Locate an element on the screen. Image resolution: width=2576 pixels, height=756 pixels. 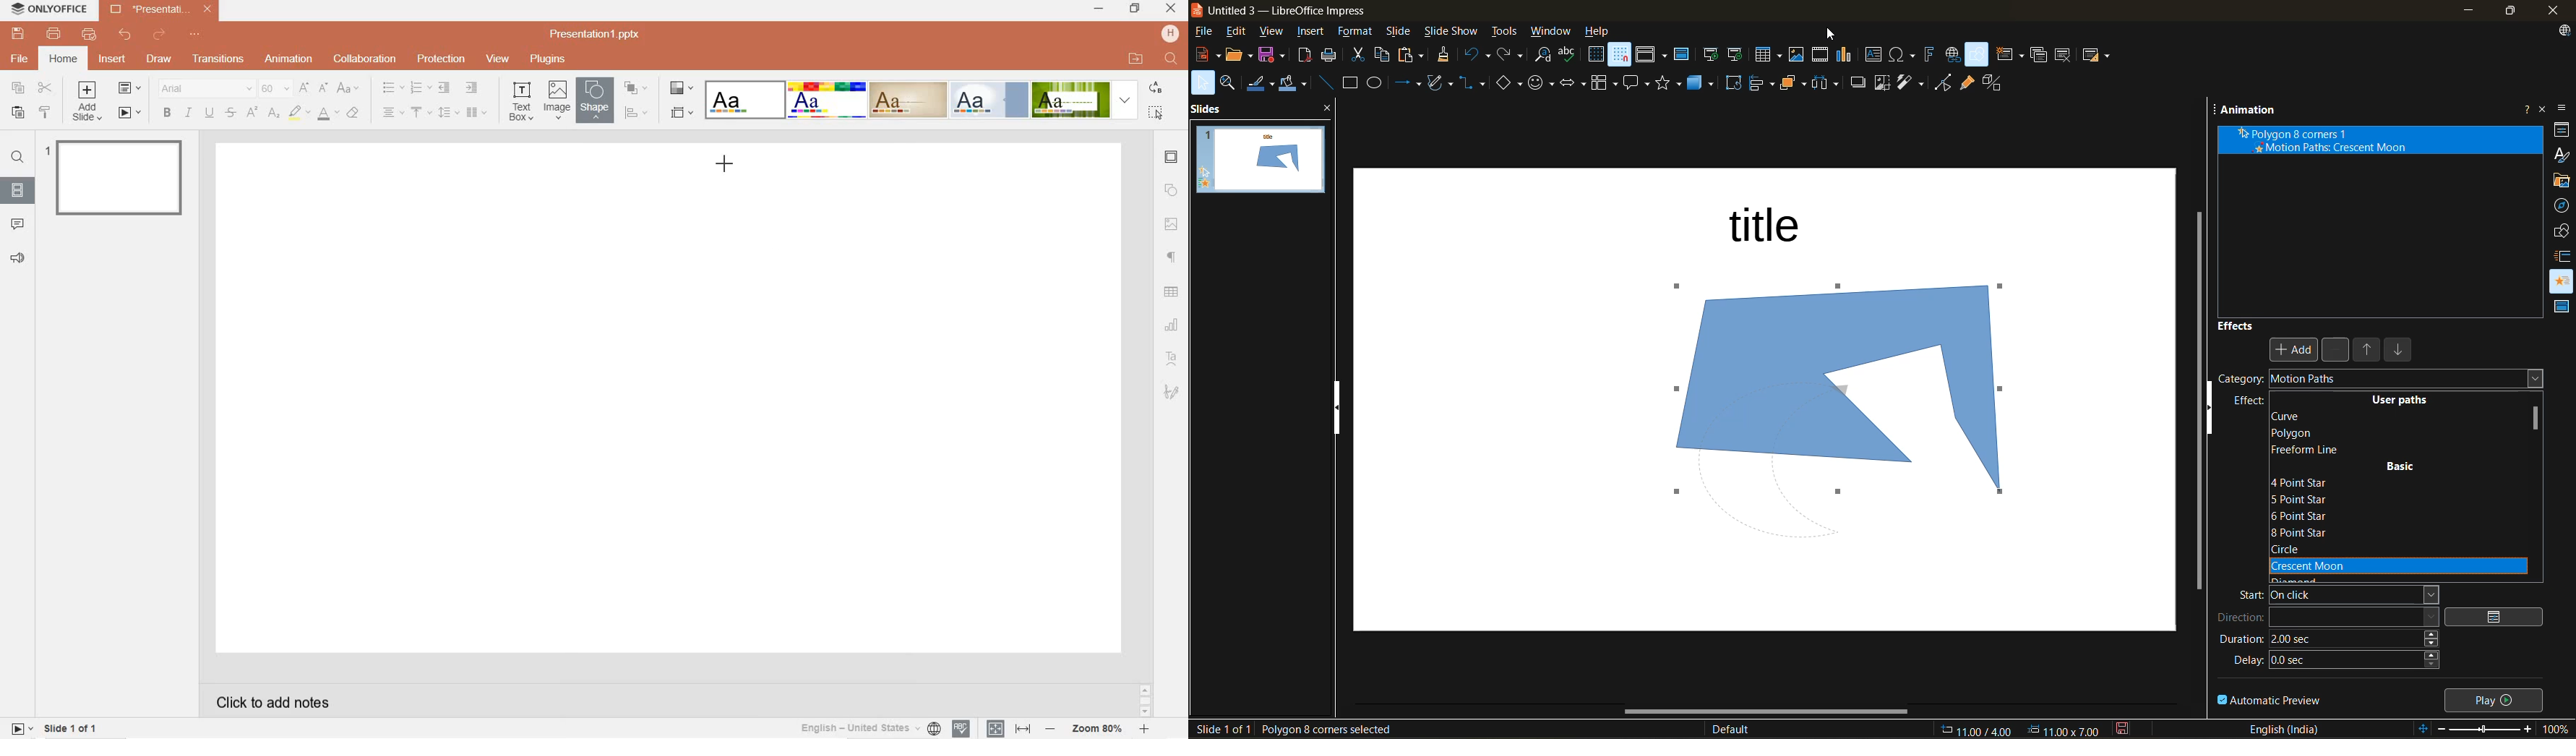
zoom and pan is located at coordinates (1234, 82).